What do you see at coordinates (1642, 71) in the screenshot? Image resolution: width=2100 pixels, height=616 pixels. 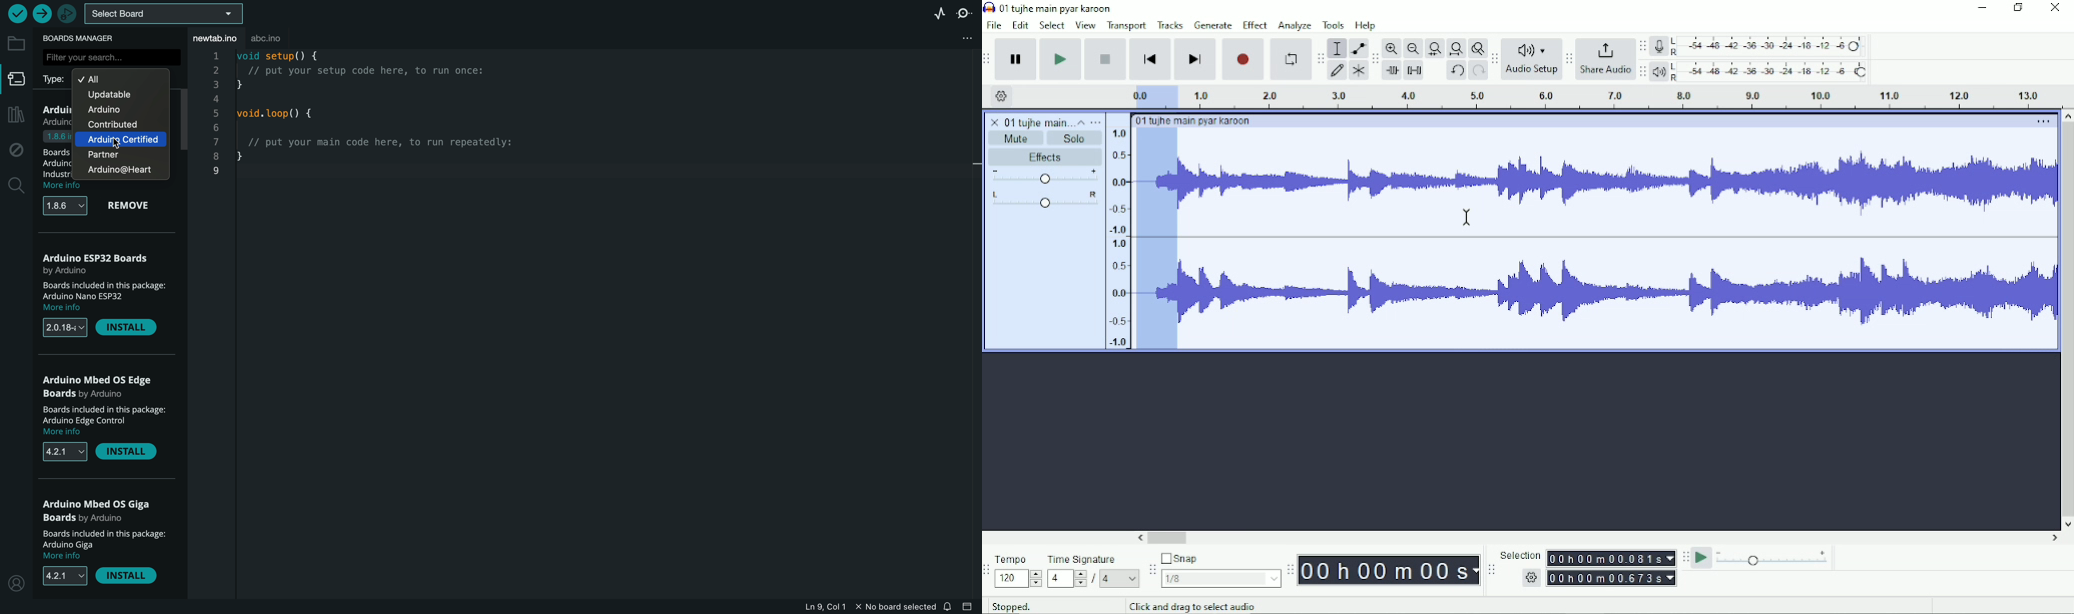 I see `Audacity playback meter toolbar` at bounding box center [1642, 71].